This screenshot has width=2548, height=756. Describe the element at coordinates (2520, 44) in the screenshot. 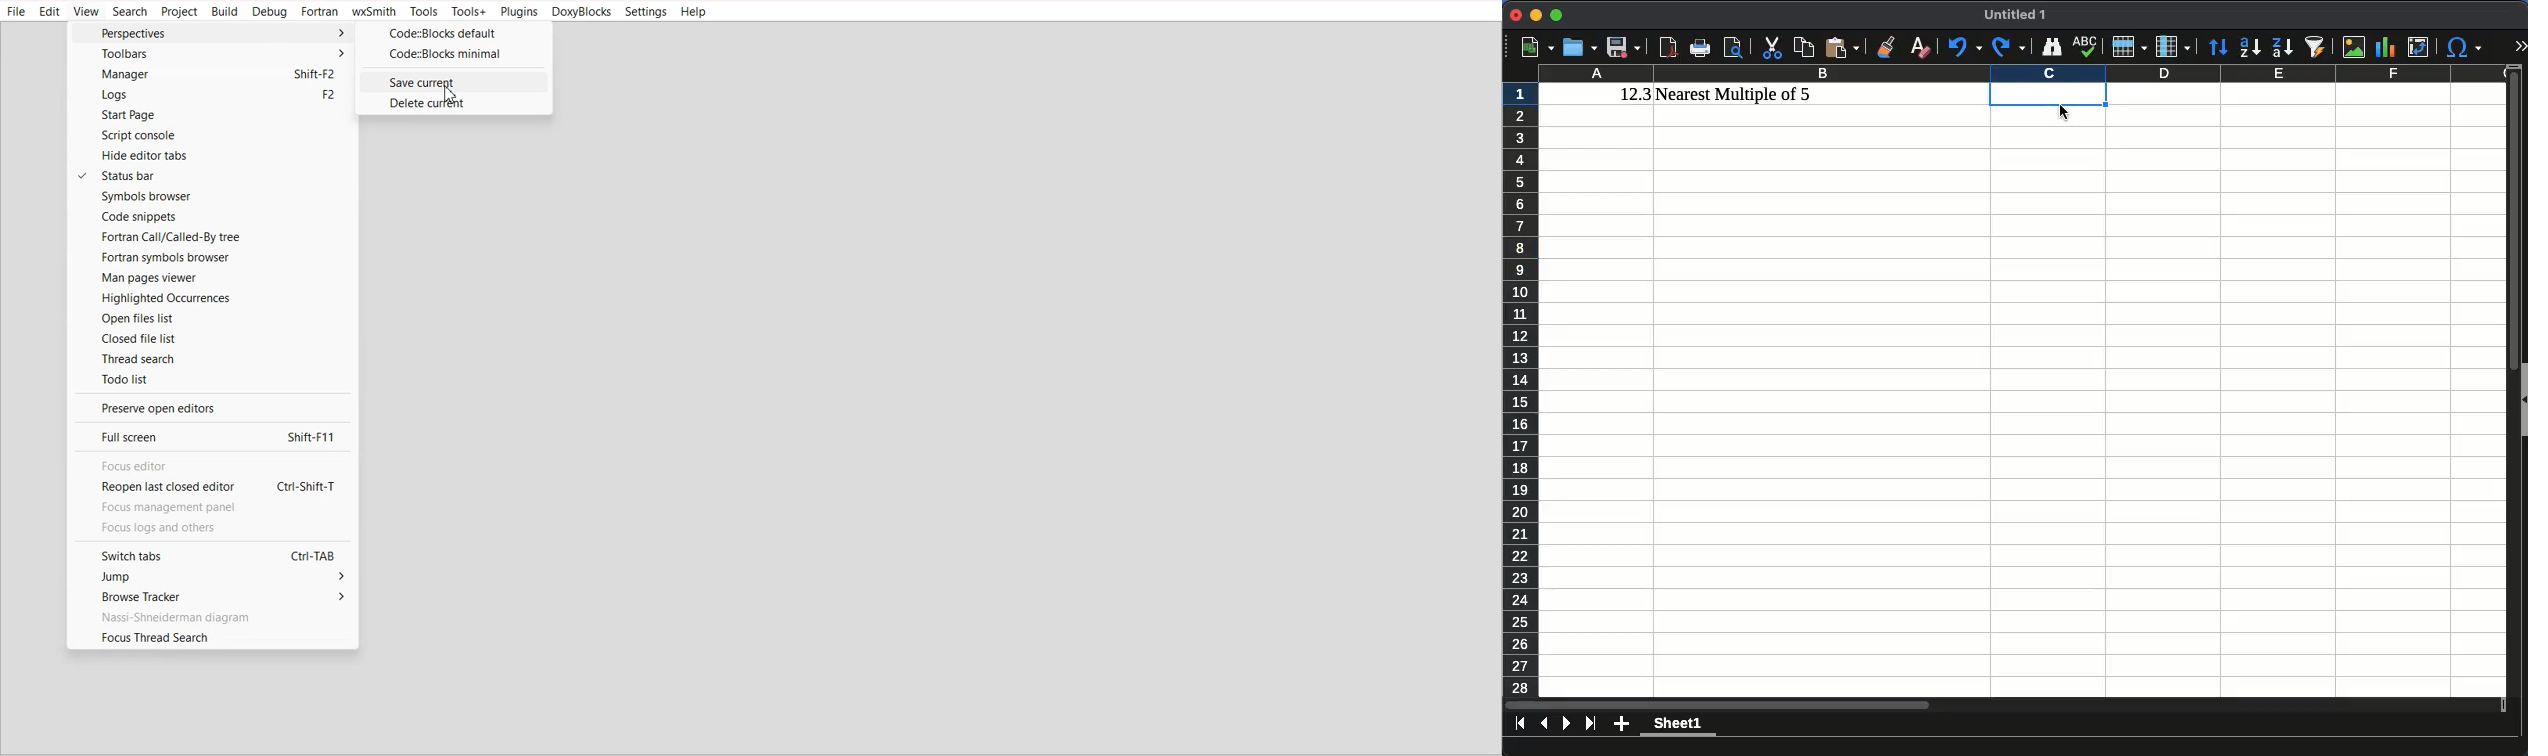

I see `expand` at that location.